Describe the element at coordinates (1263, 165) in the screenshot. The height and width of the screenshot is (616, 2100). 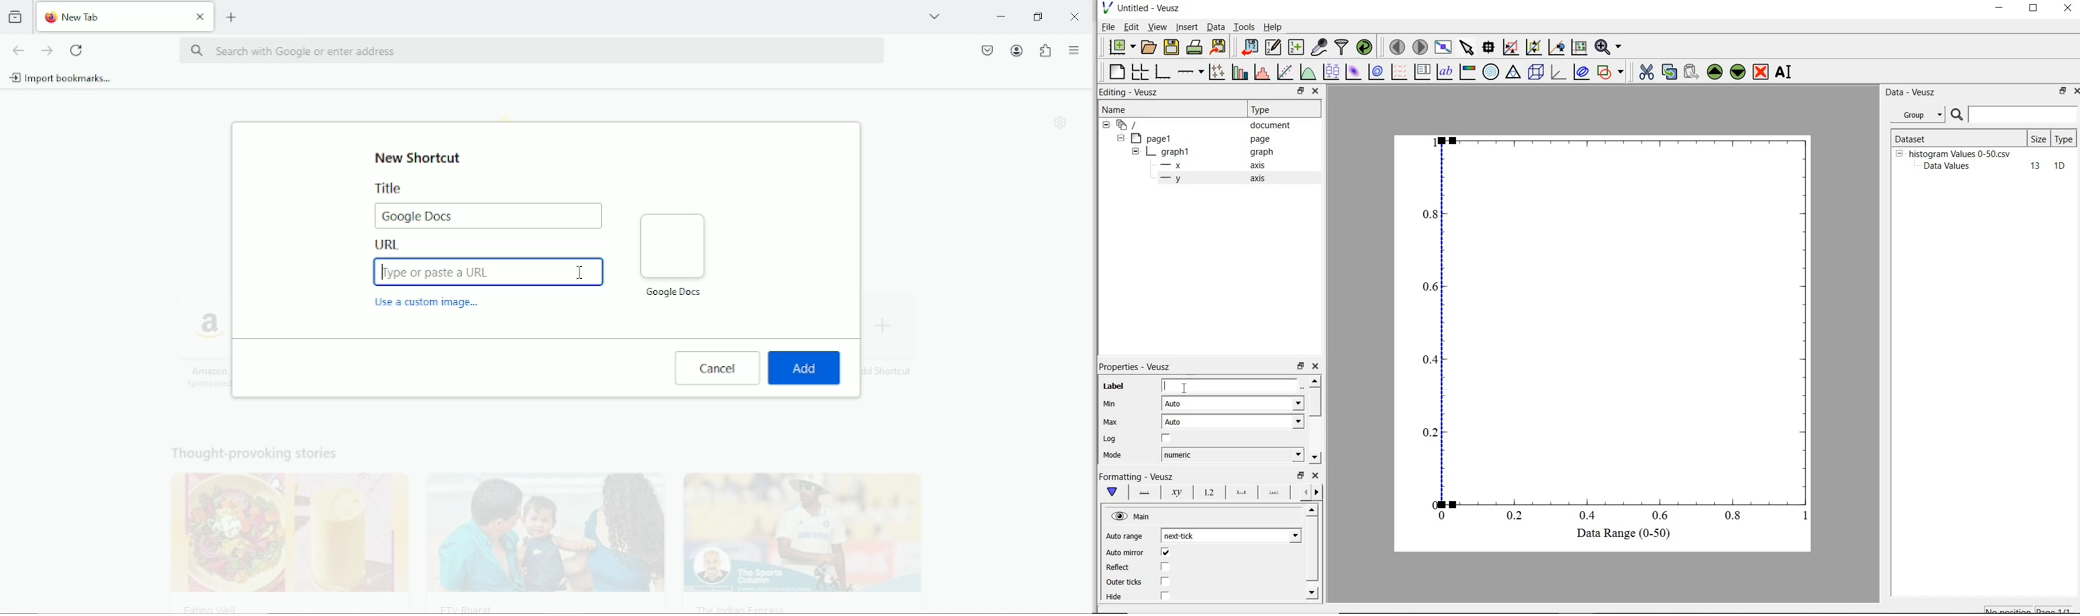
I see `axis` at that location.